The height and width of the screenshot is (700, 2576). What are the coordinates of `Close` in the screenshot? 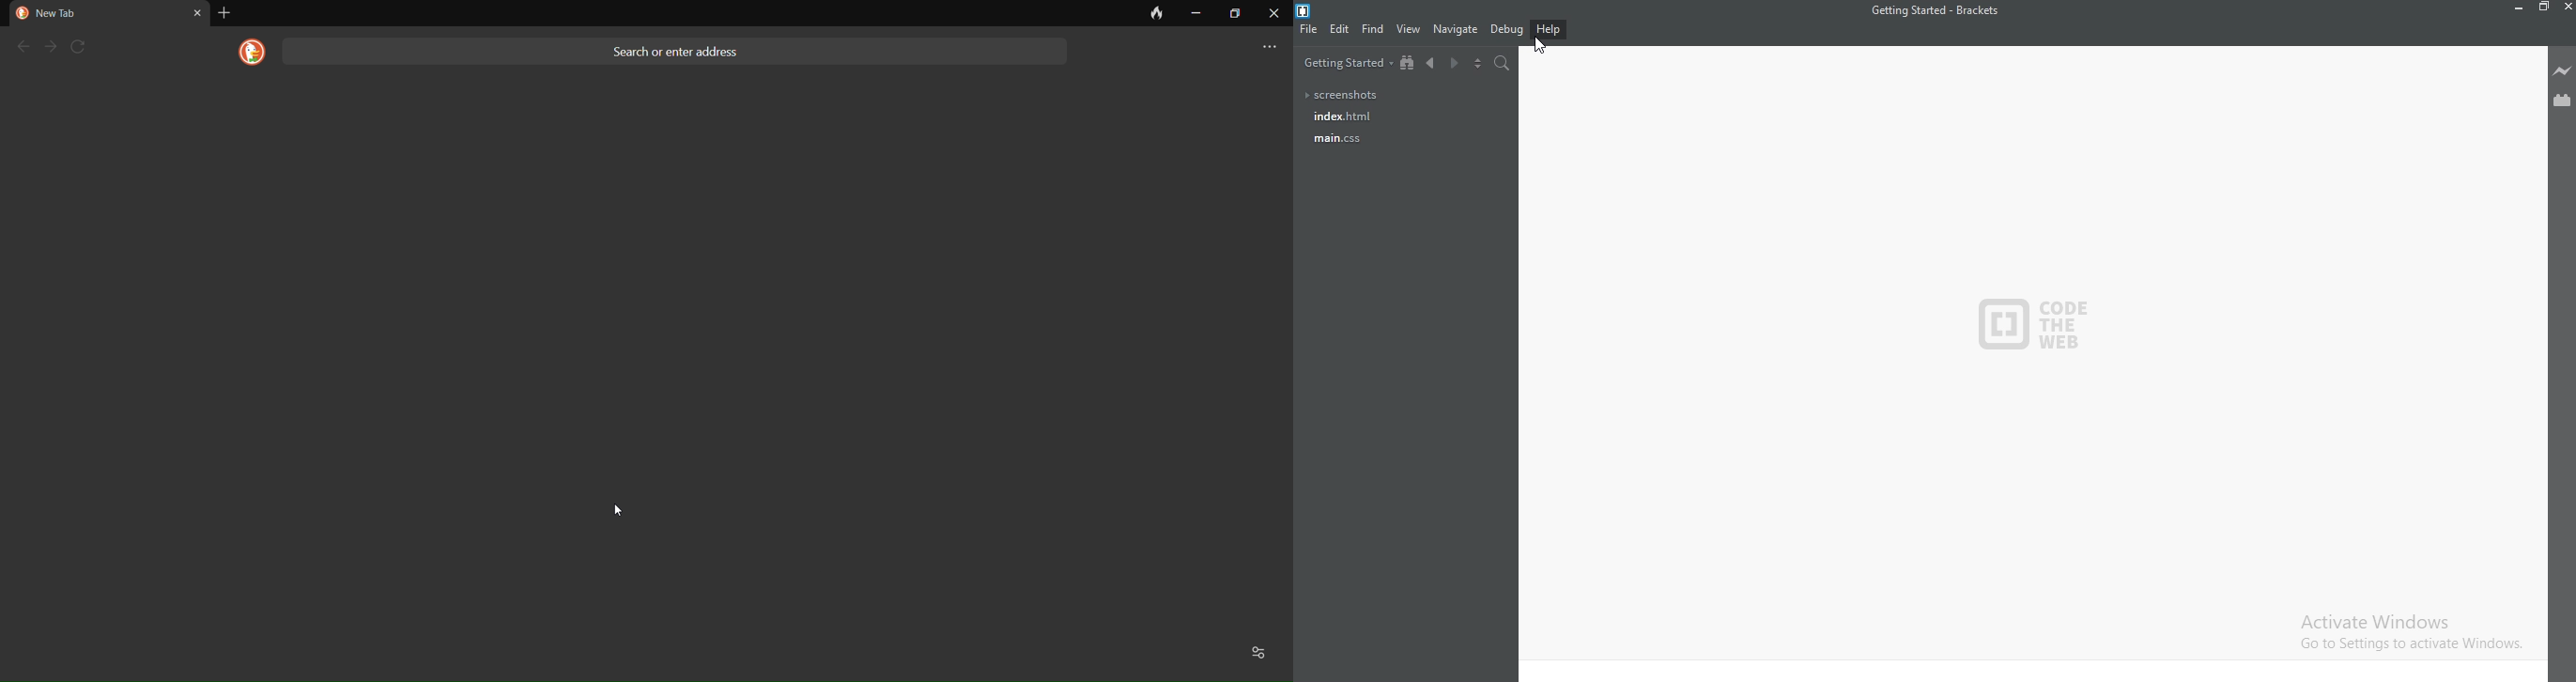 It's located at (2568, 9).